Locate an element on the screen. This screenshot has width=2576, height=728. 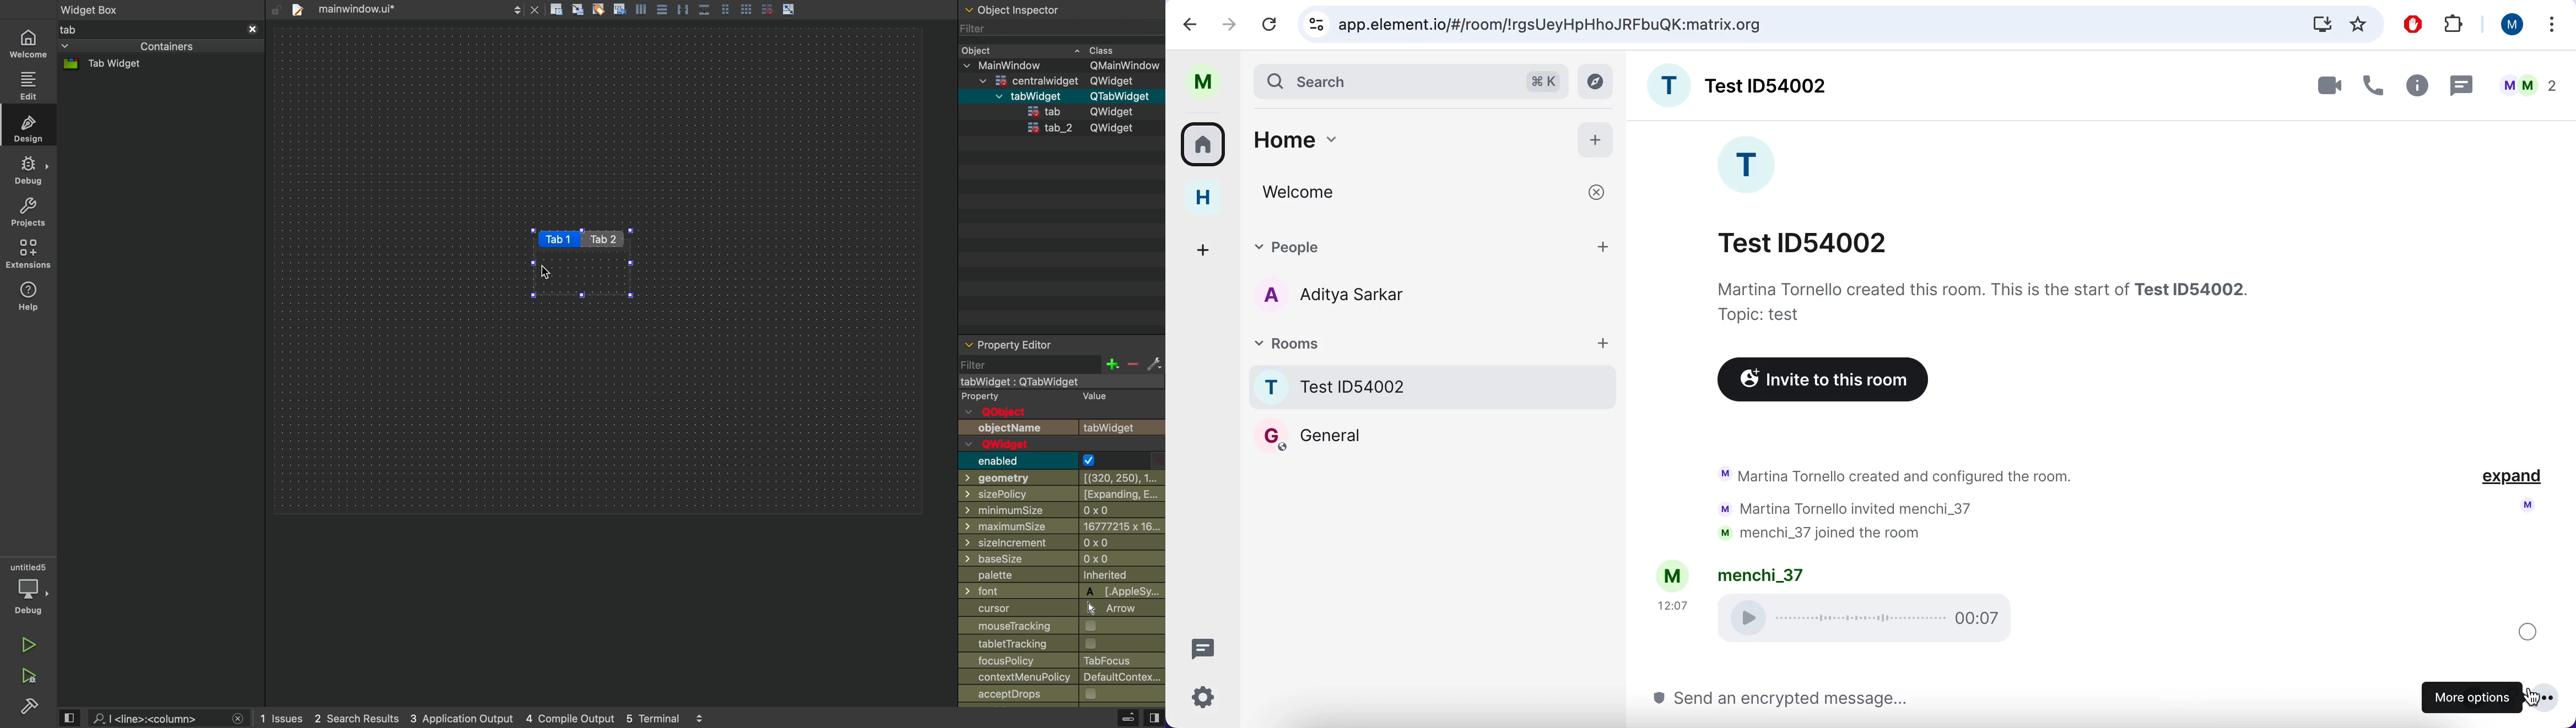
plus is located at coordinates (1111, 364).